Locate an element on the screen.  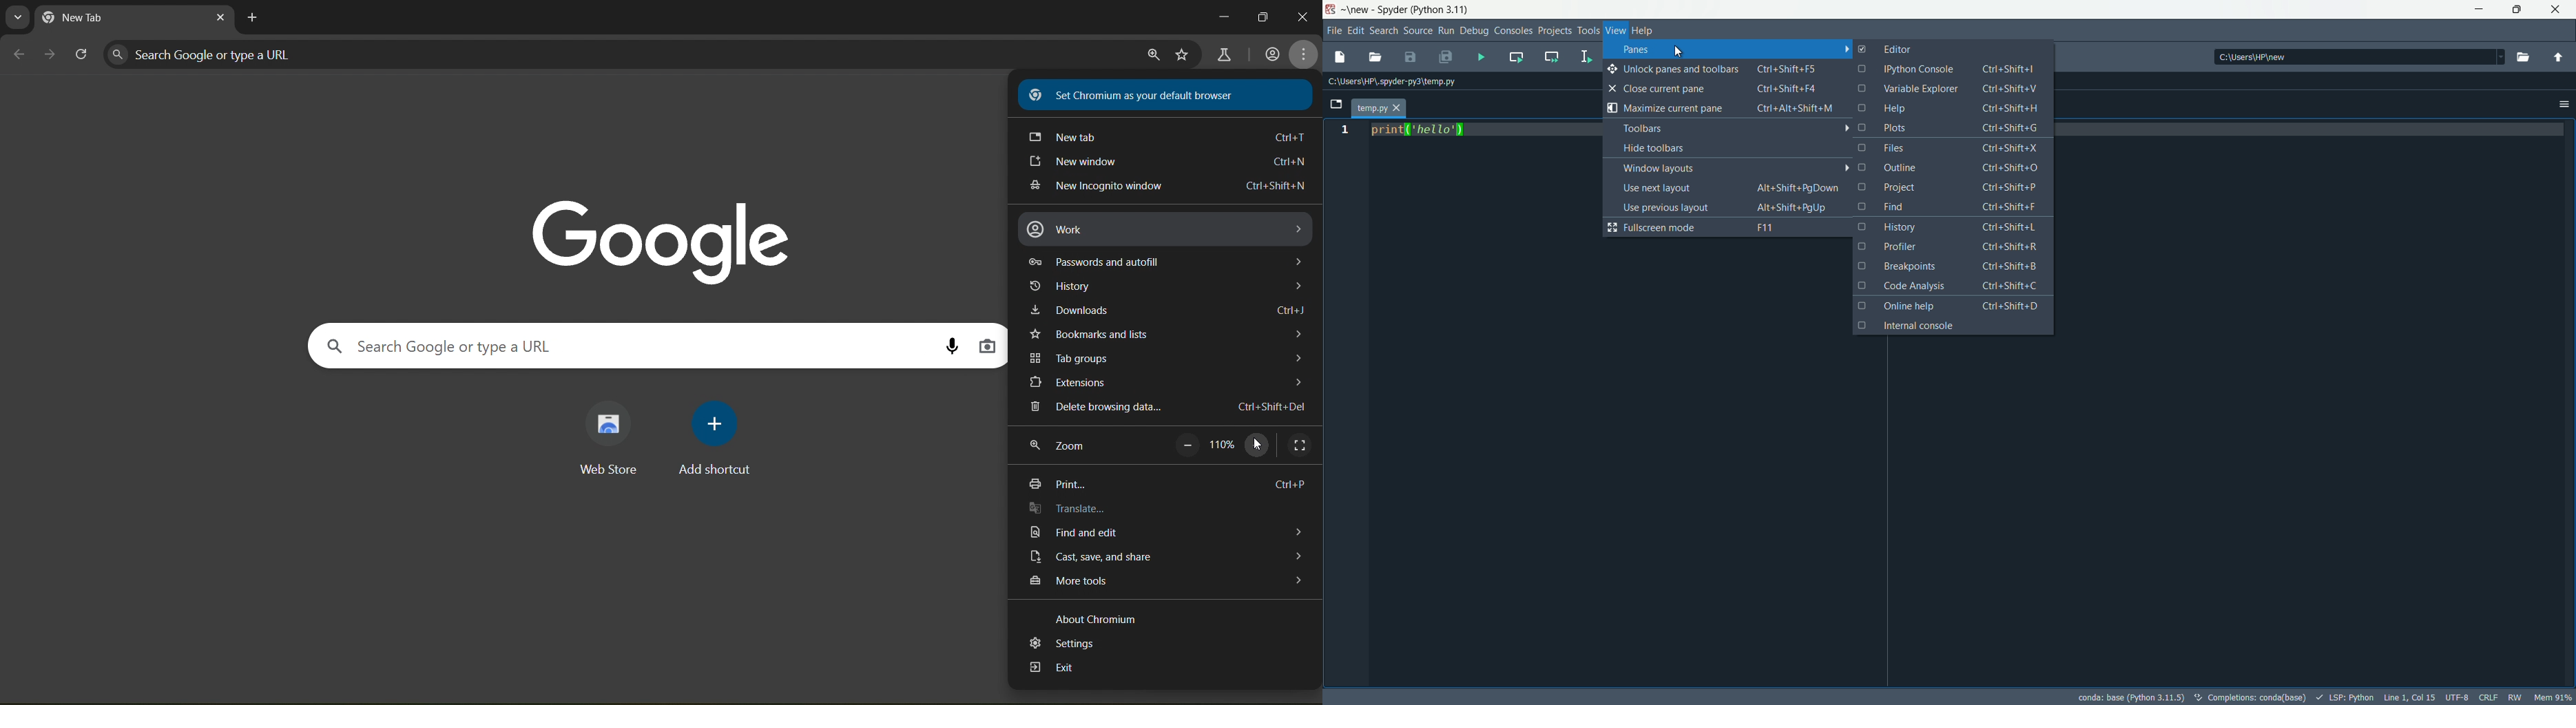
cursor is located at coordinates (1680, 51).